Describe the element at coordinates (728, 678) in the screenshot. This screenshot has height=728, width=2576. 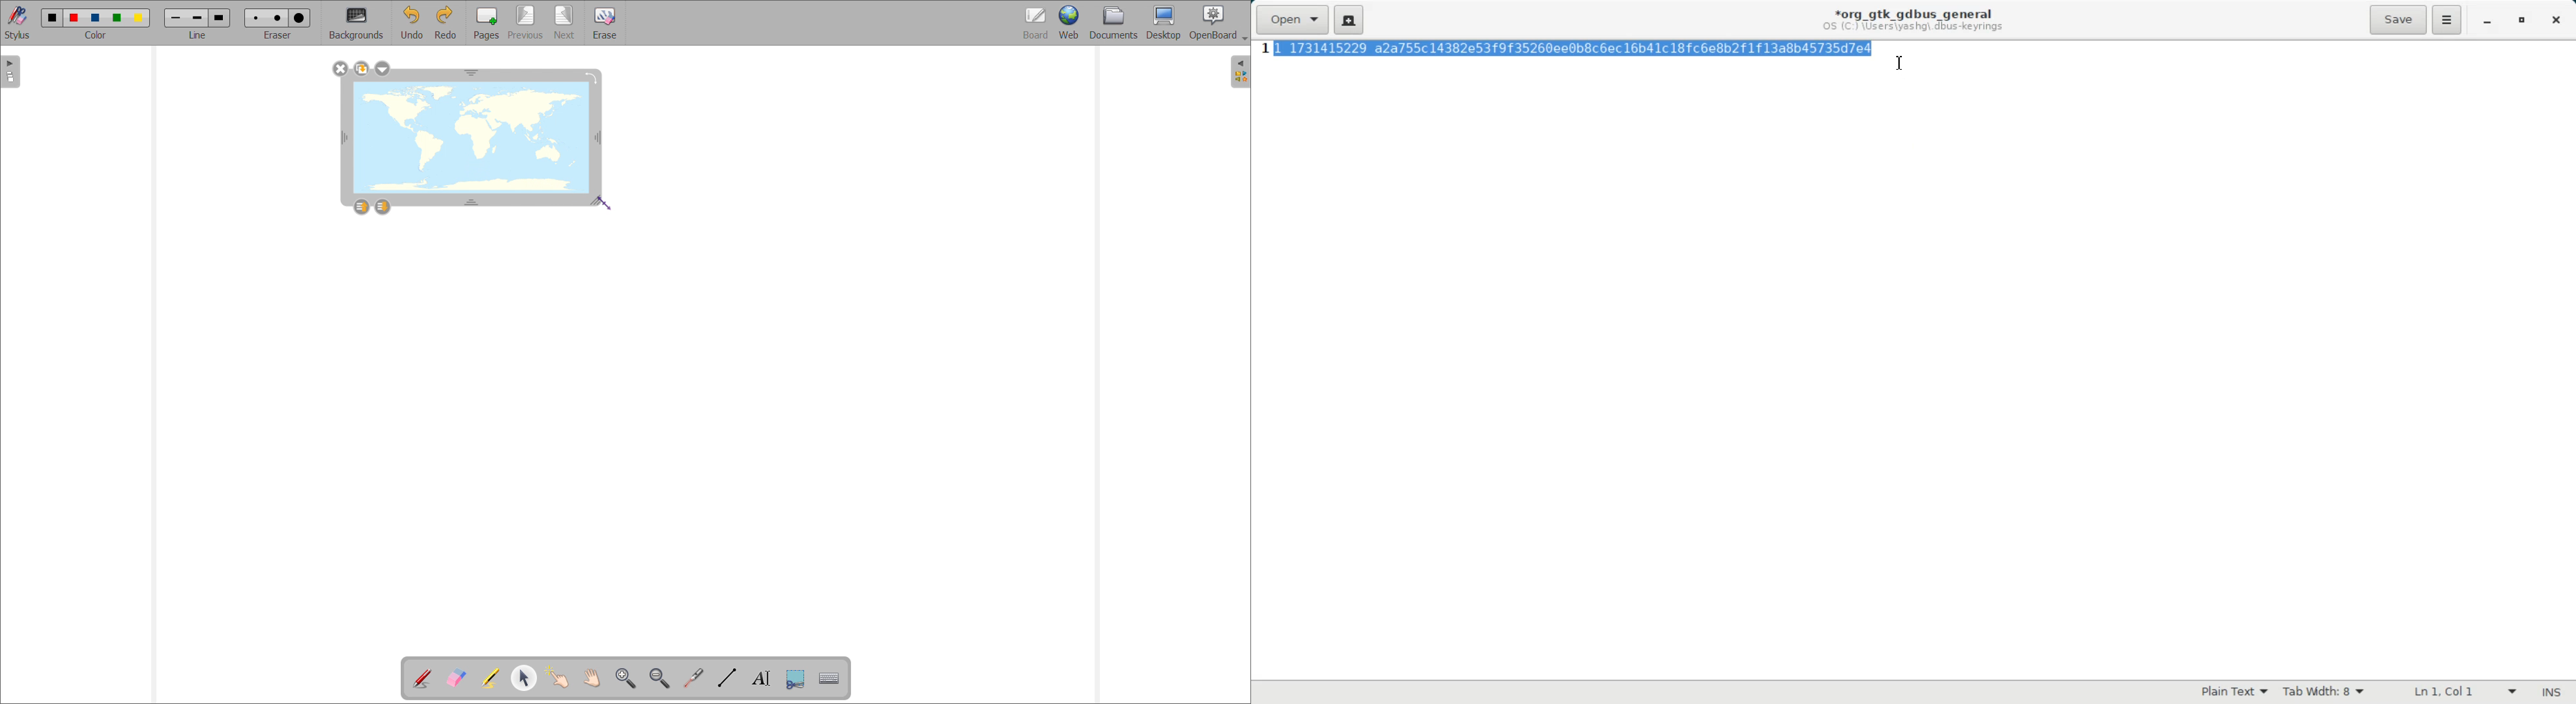
I see `draw lines` at that location.